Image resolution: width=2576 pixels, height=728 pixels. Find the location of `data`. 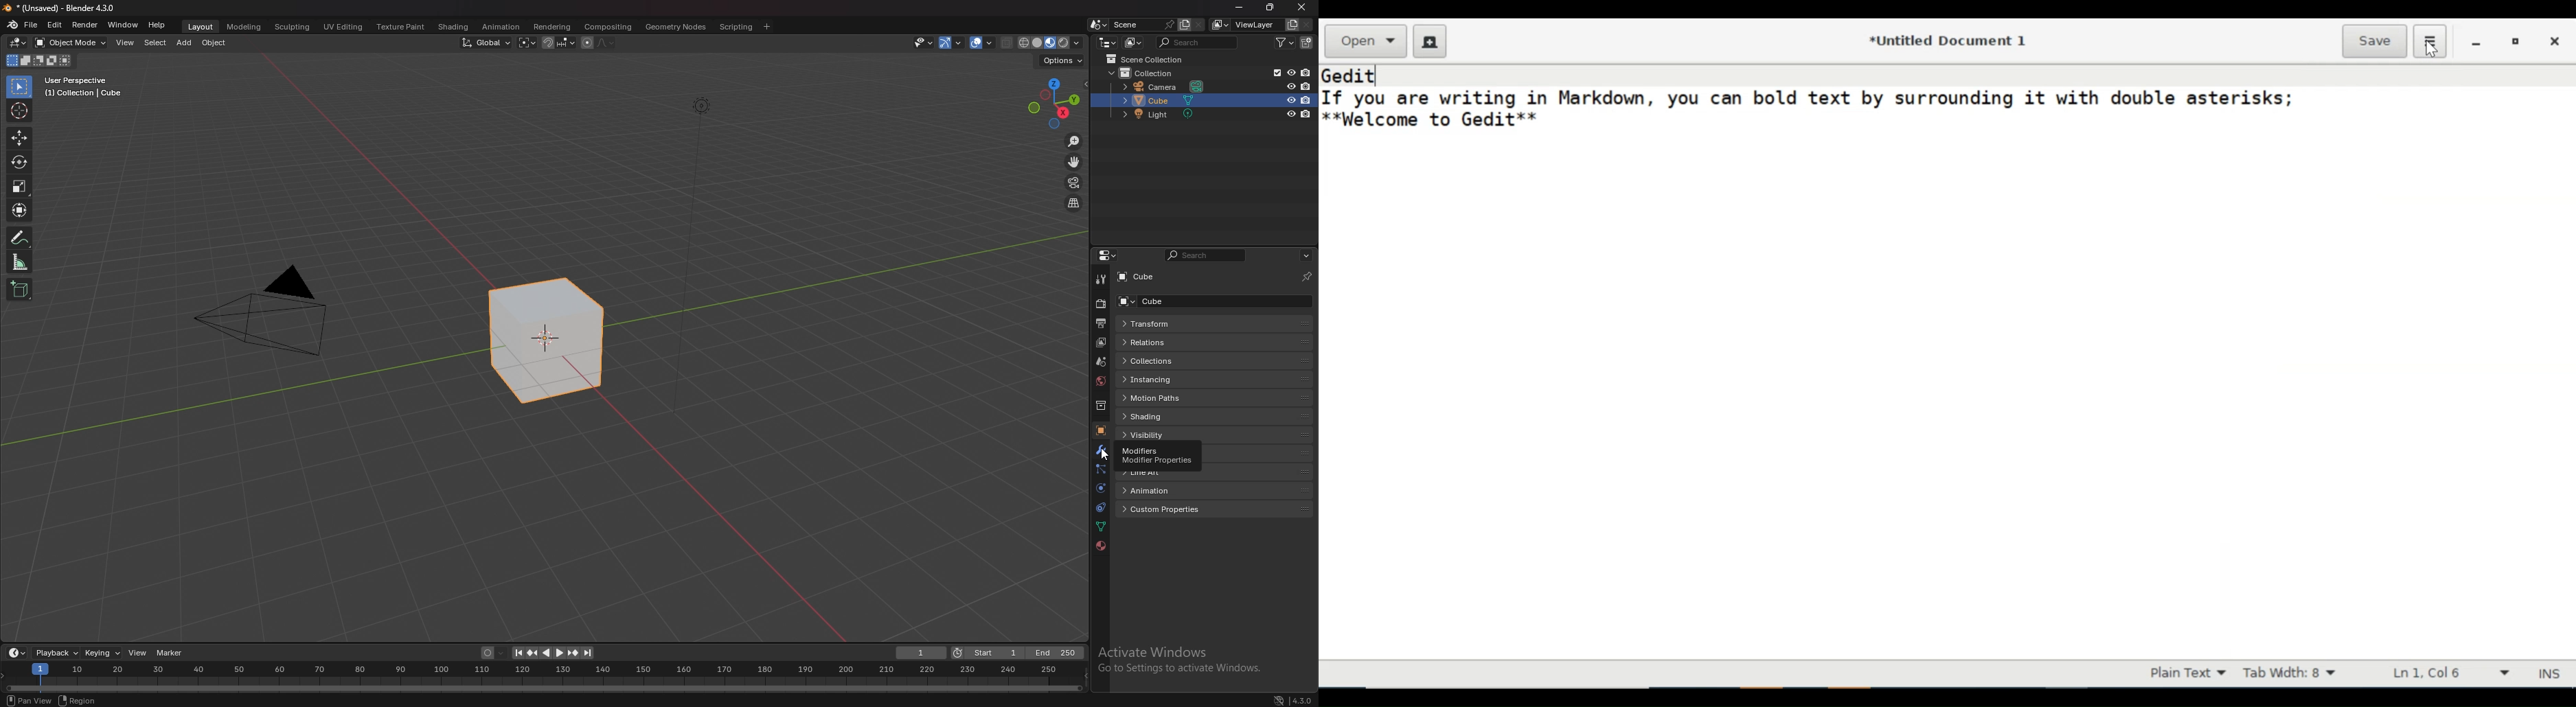

data is located at coordinates (1099, 526).